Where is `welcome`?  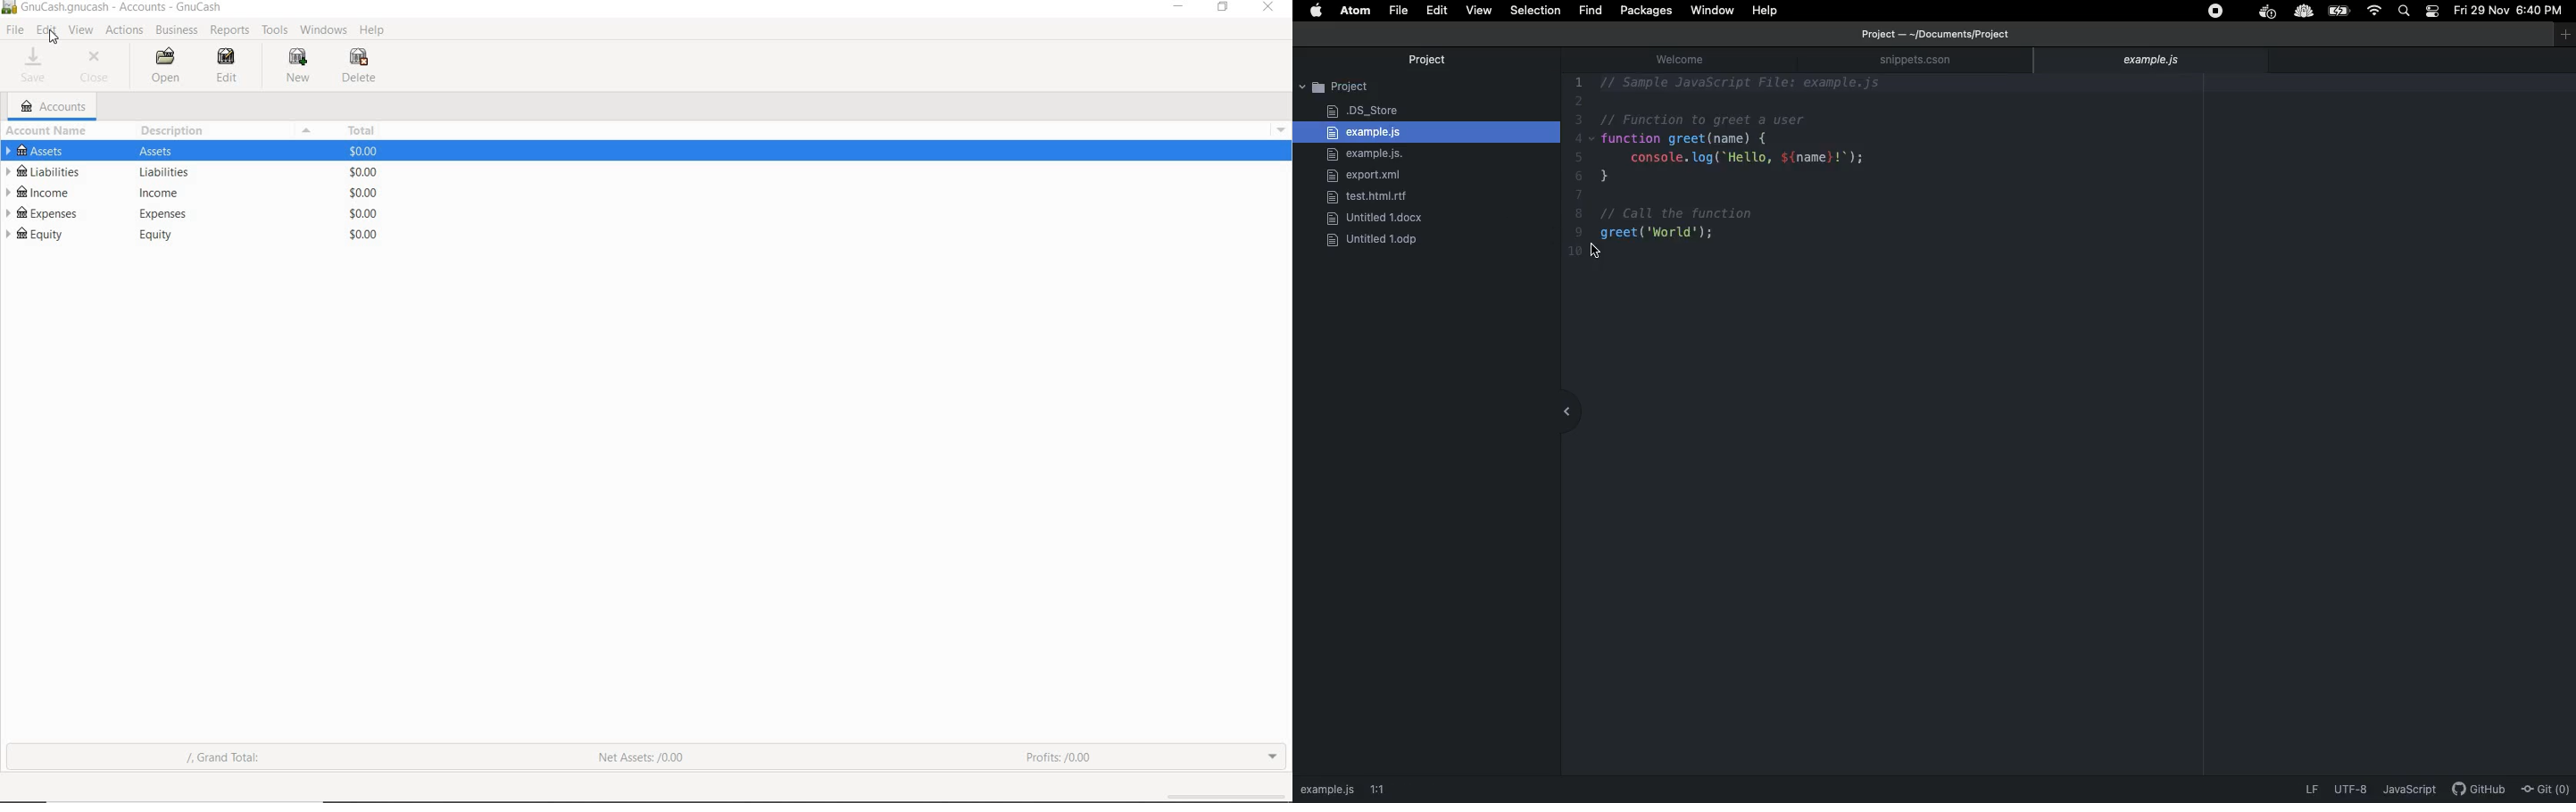 welcome is located at coordinates (1692, 59).